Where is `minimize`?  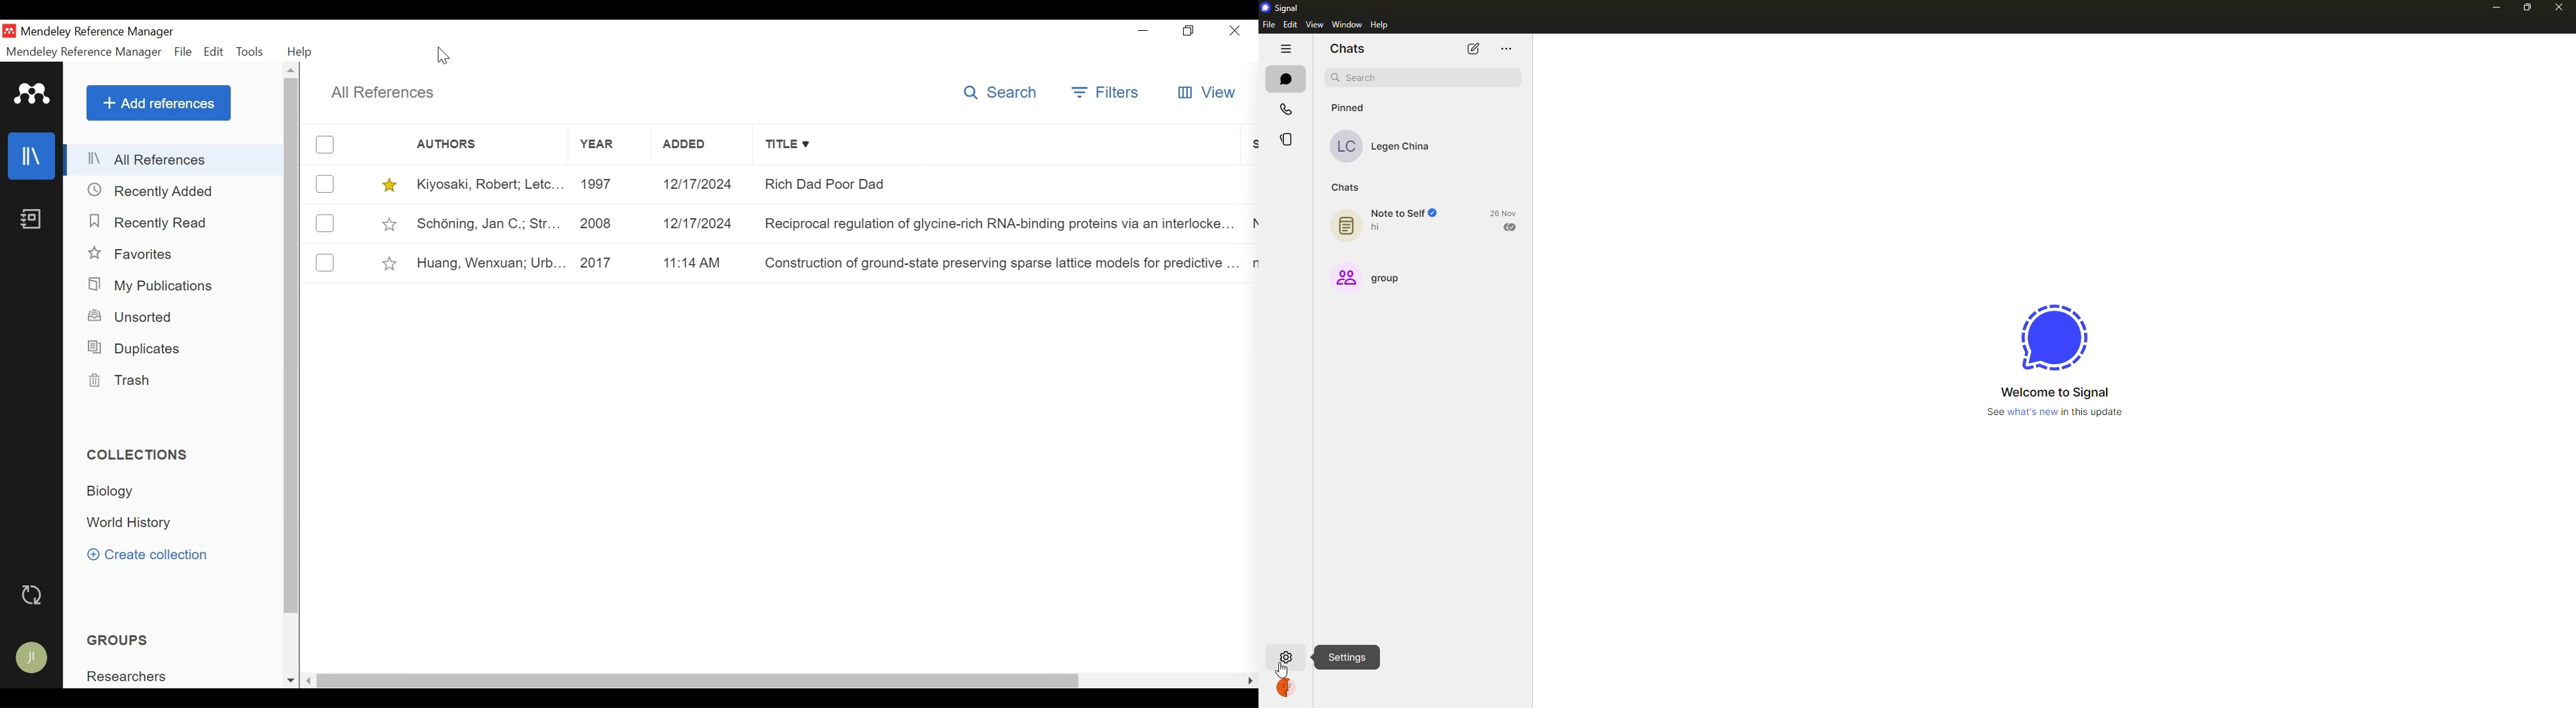
minimize is located at coordinates (1144, 30).